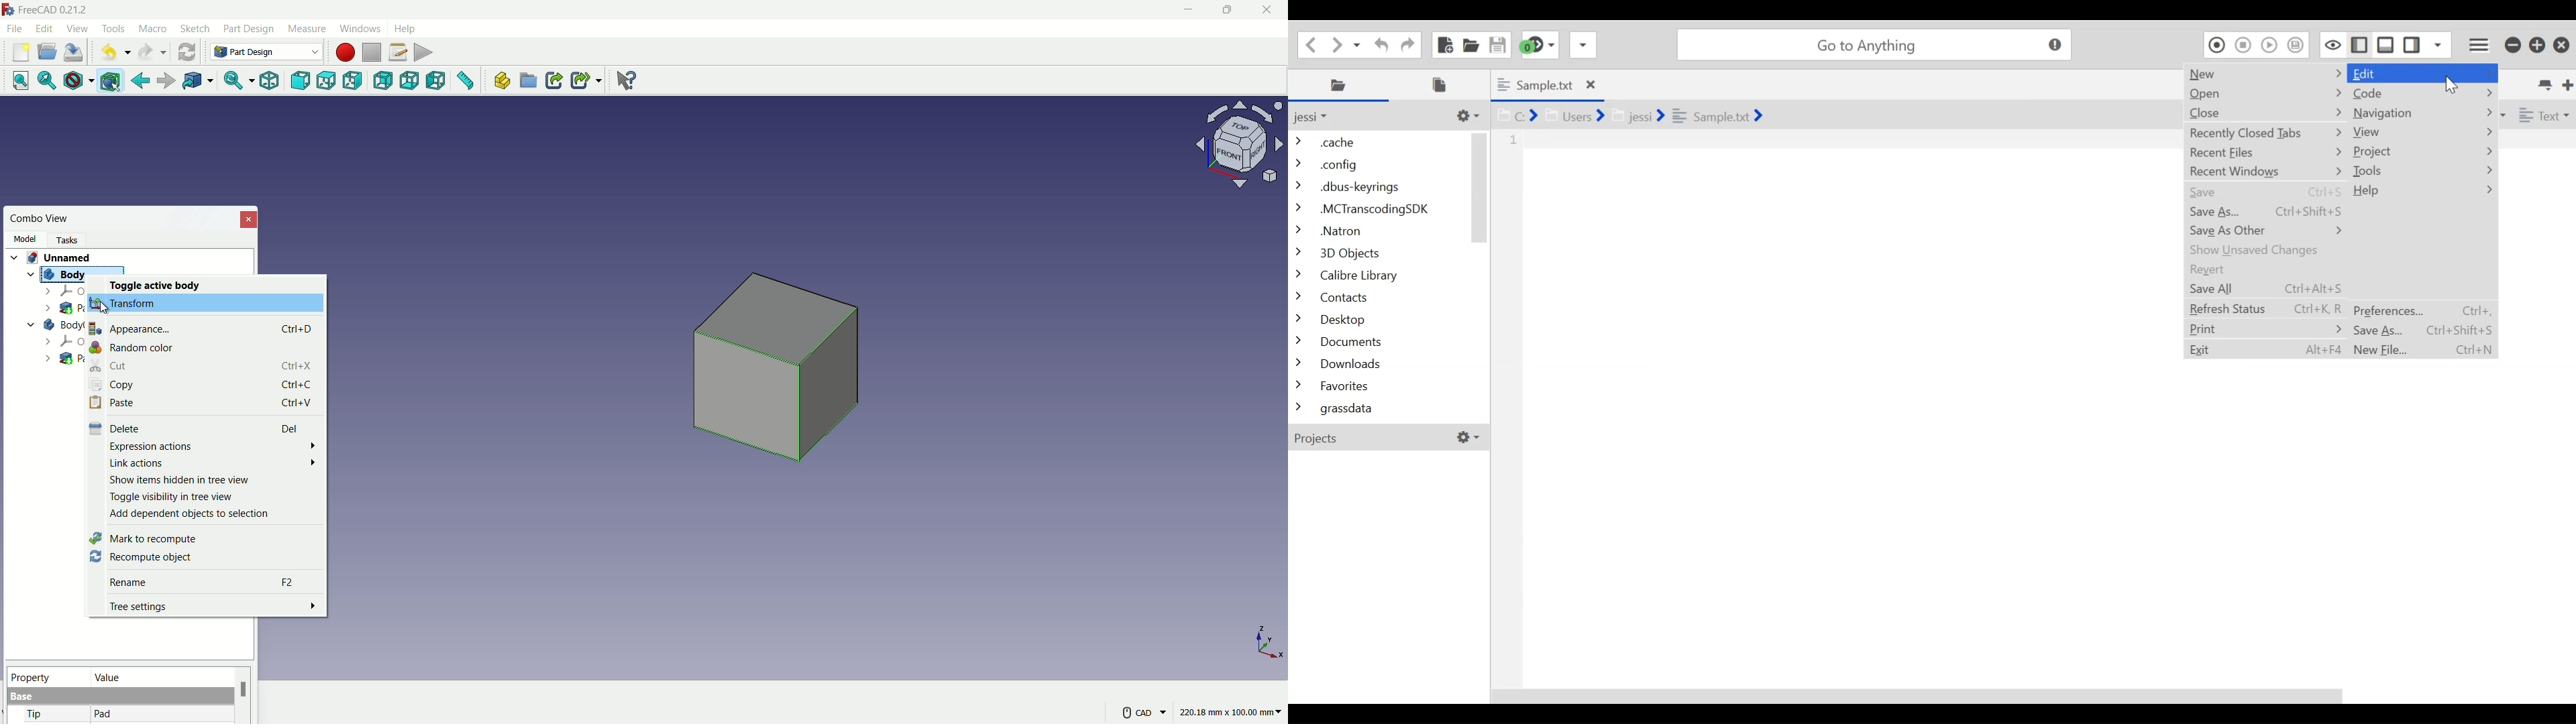 The height and width of the screenshot is (728, 2576). Describe the element at coordinates (115, 29) in the screenshot. I see `tools` at that location.